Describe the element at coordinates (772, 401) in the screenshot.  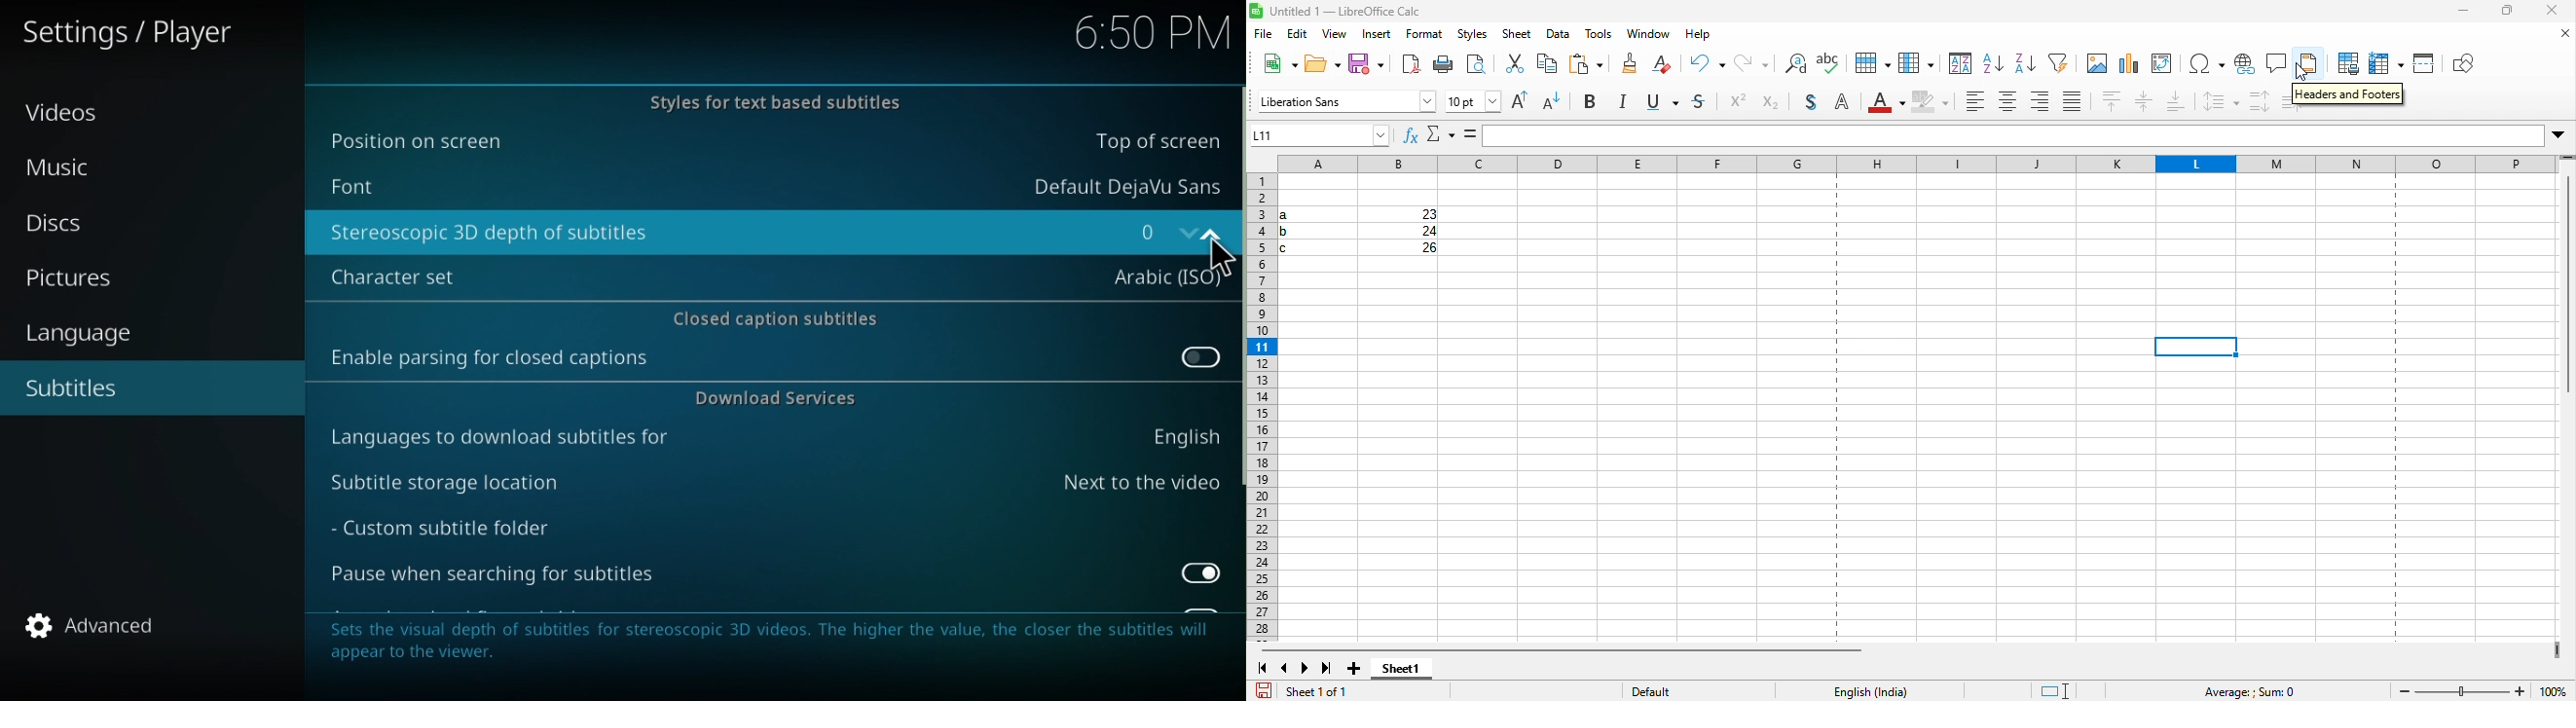
I see `Download services` at that location.